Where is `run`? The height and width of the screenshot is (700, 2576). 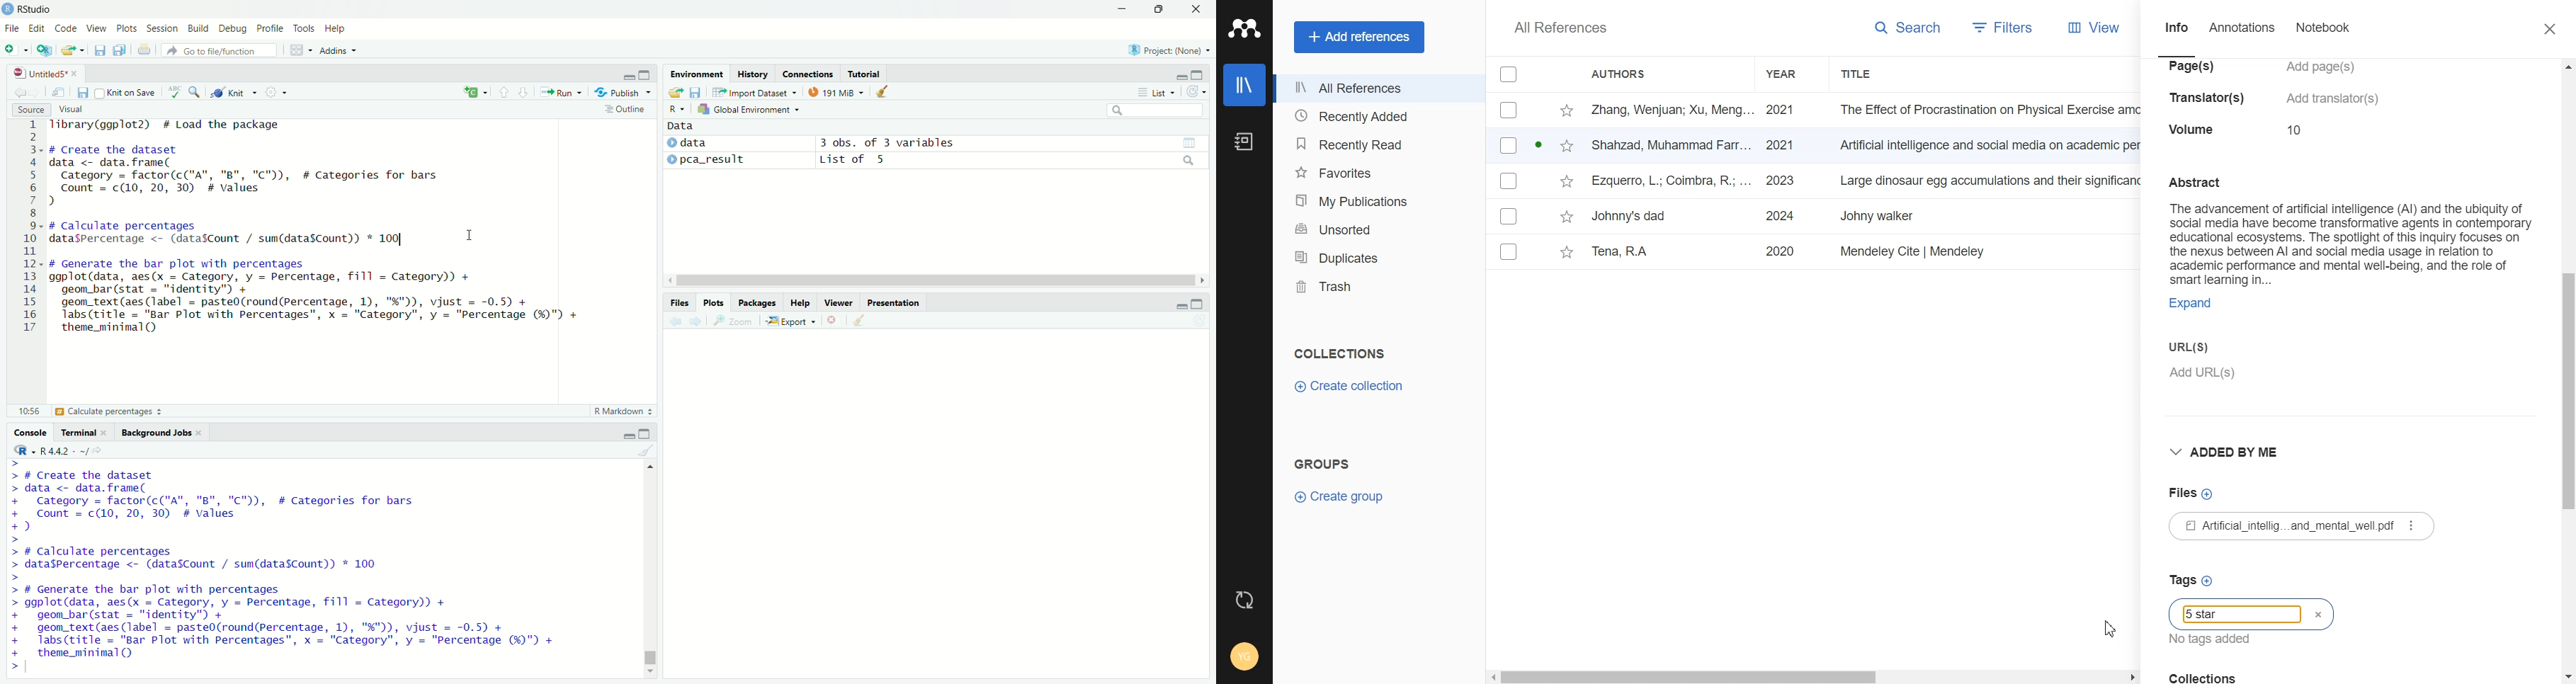
run is located at coordinates (559, 92).